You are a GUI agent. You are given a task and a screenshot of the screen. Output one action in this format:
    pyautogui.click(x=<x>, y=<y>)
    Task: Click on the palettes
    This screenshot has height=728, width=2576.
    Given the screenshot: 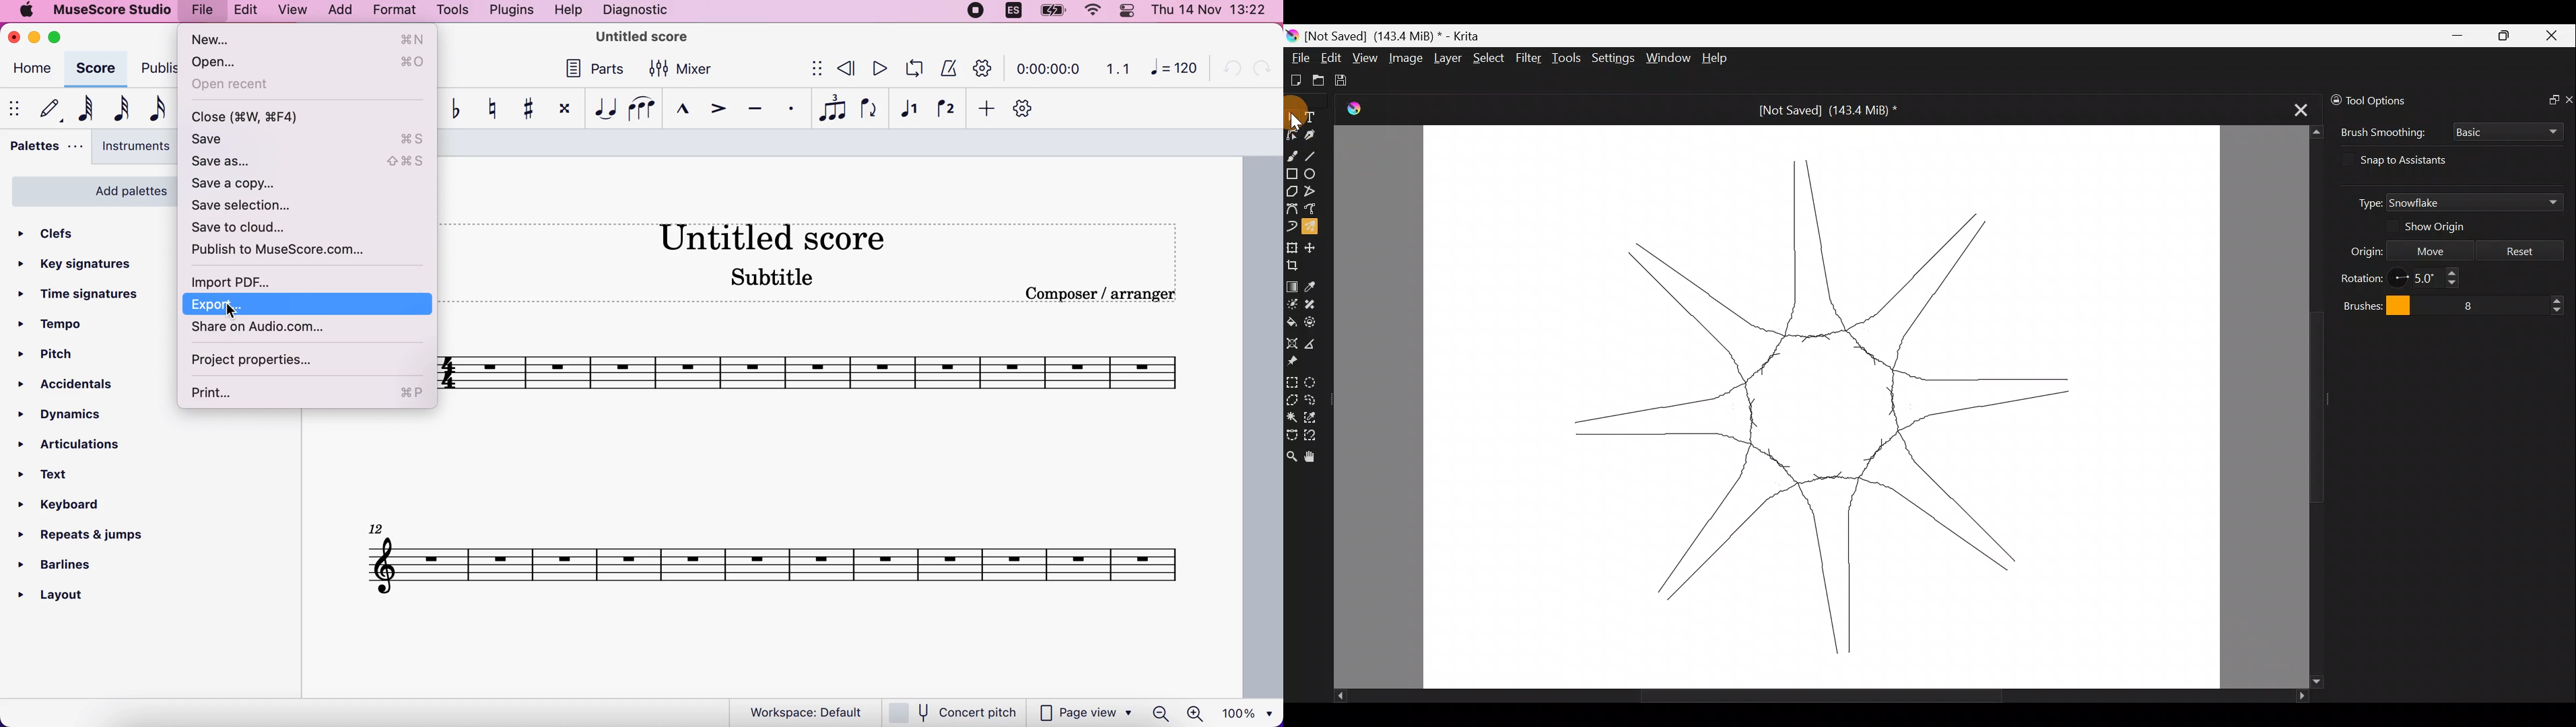 What is the action you would take?
    pyautogui.click(x=43, y=149)
    